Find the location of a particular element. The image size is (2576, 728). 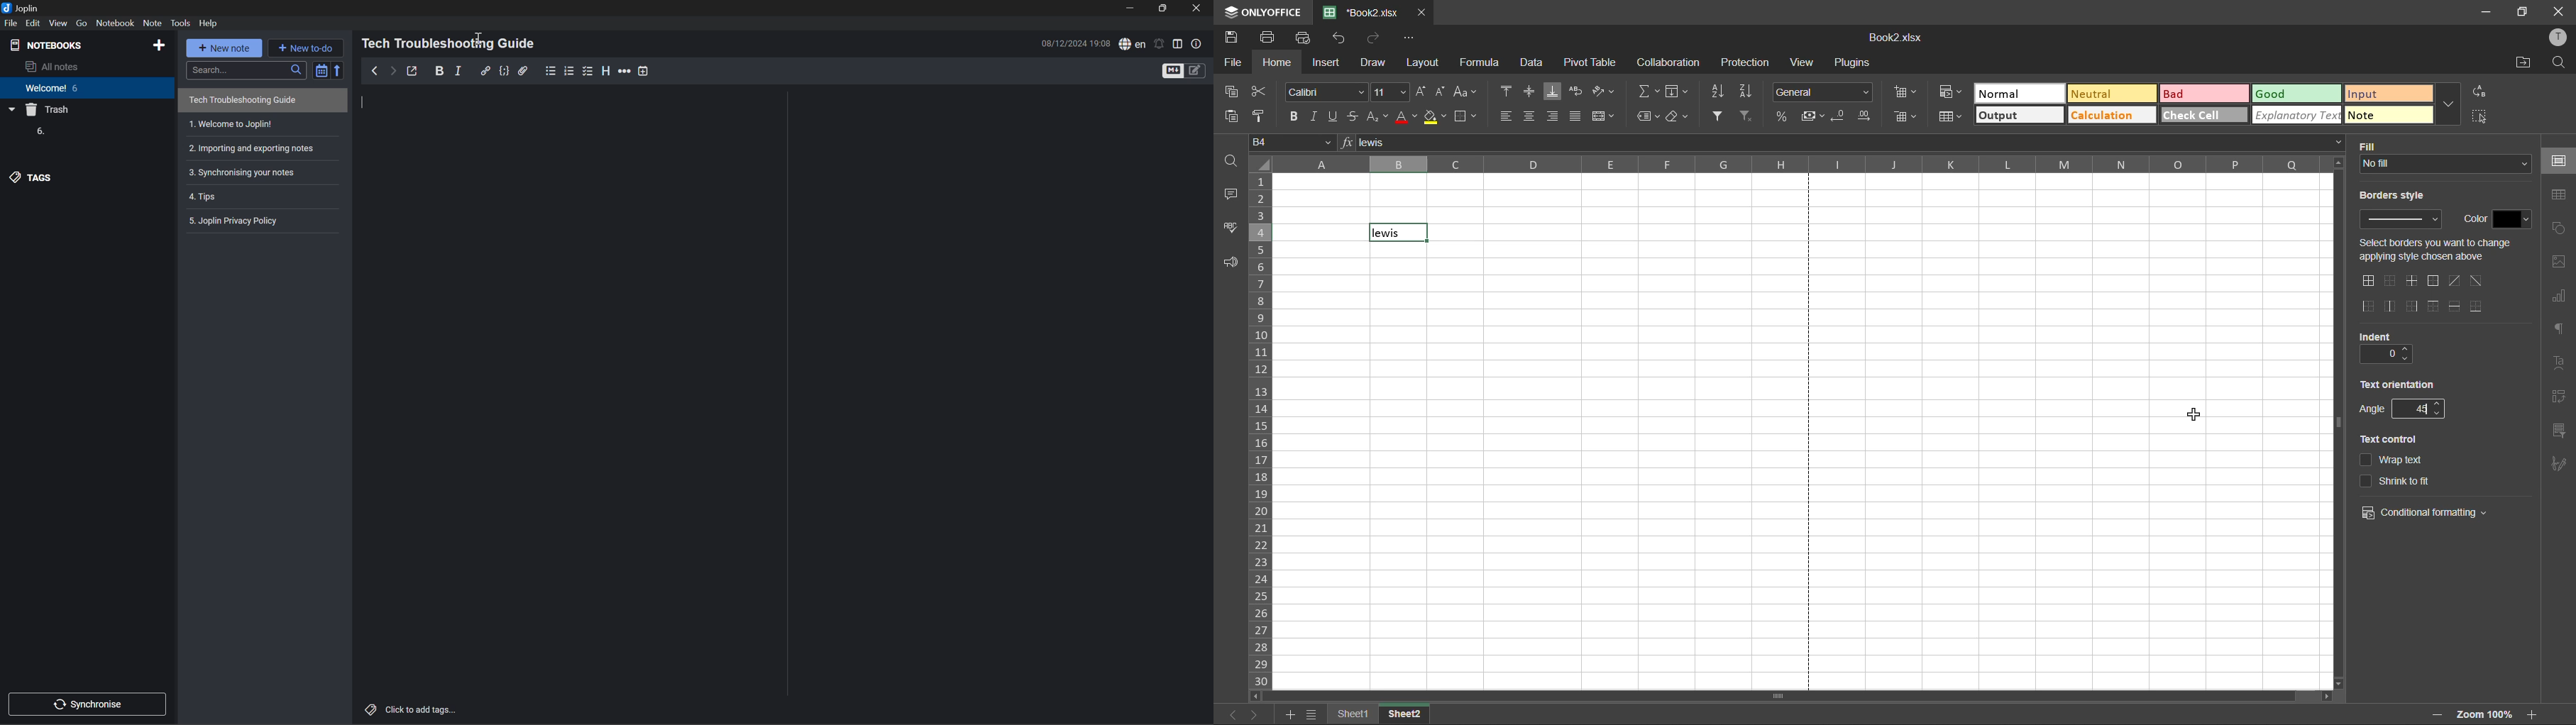

move down is located at coordinates (2336, 684).